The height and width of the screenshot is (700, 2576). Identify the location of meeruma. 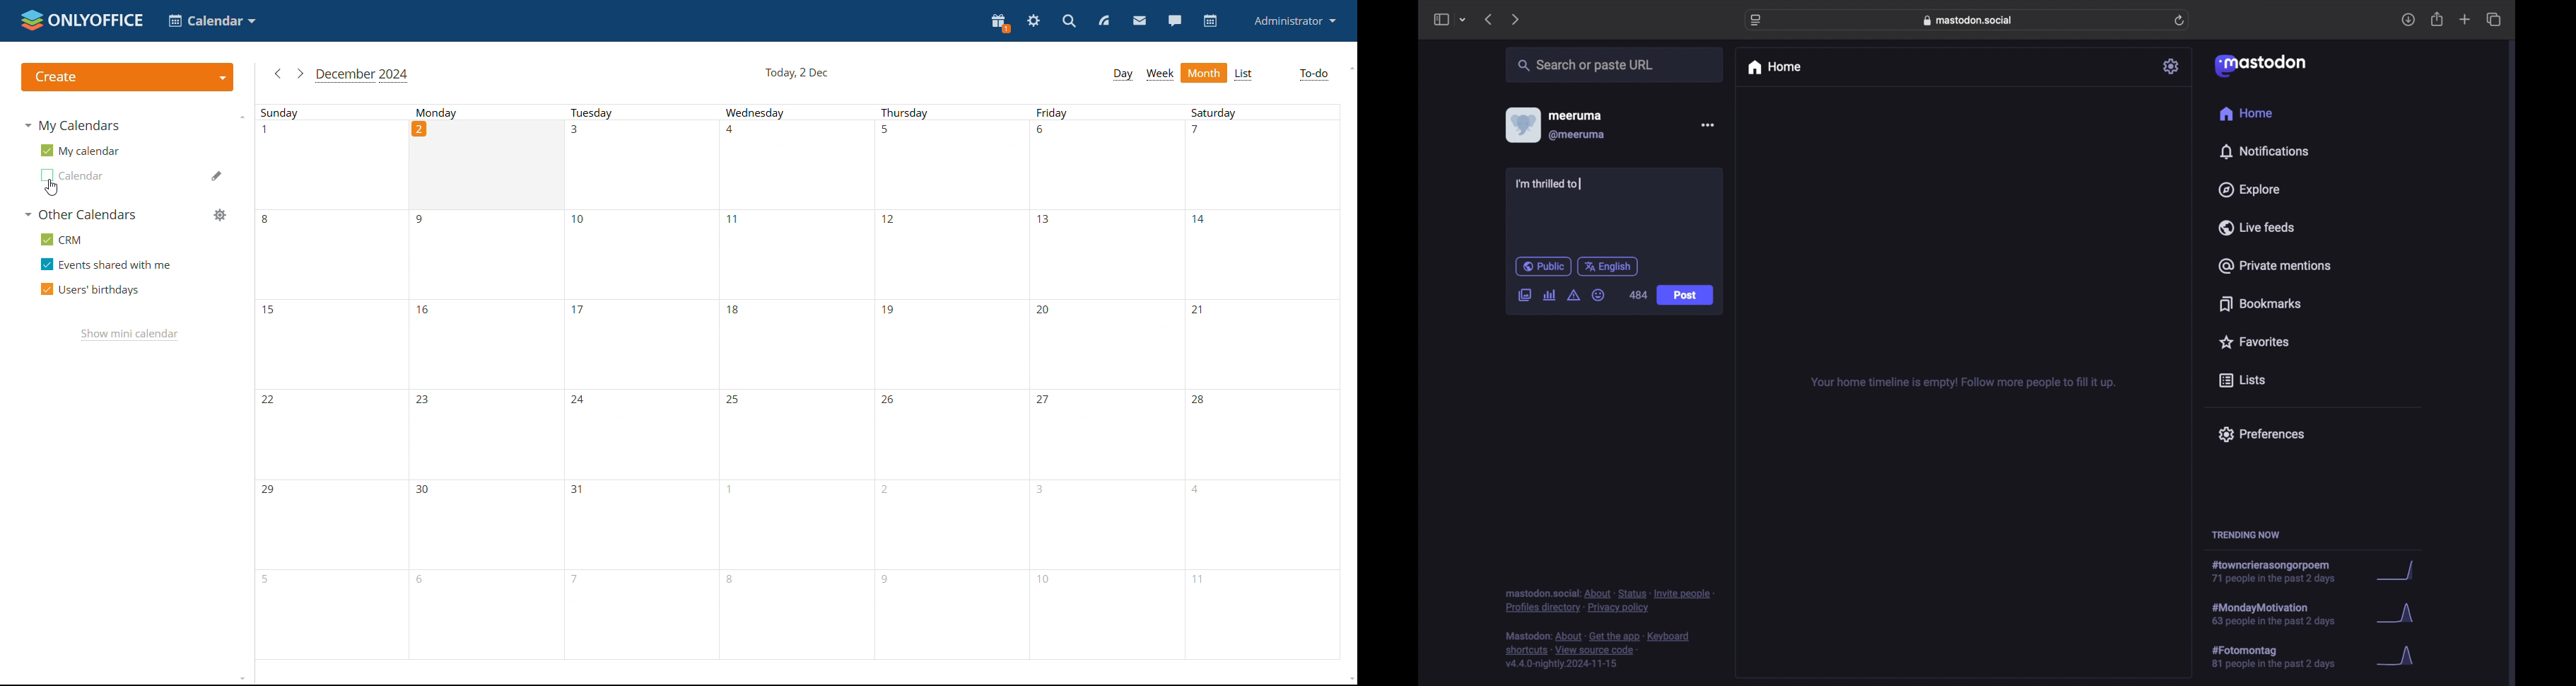
(1575, 116).